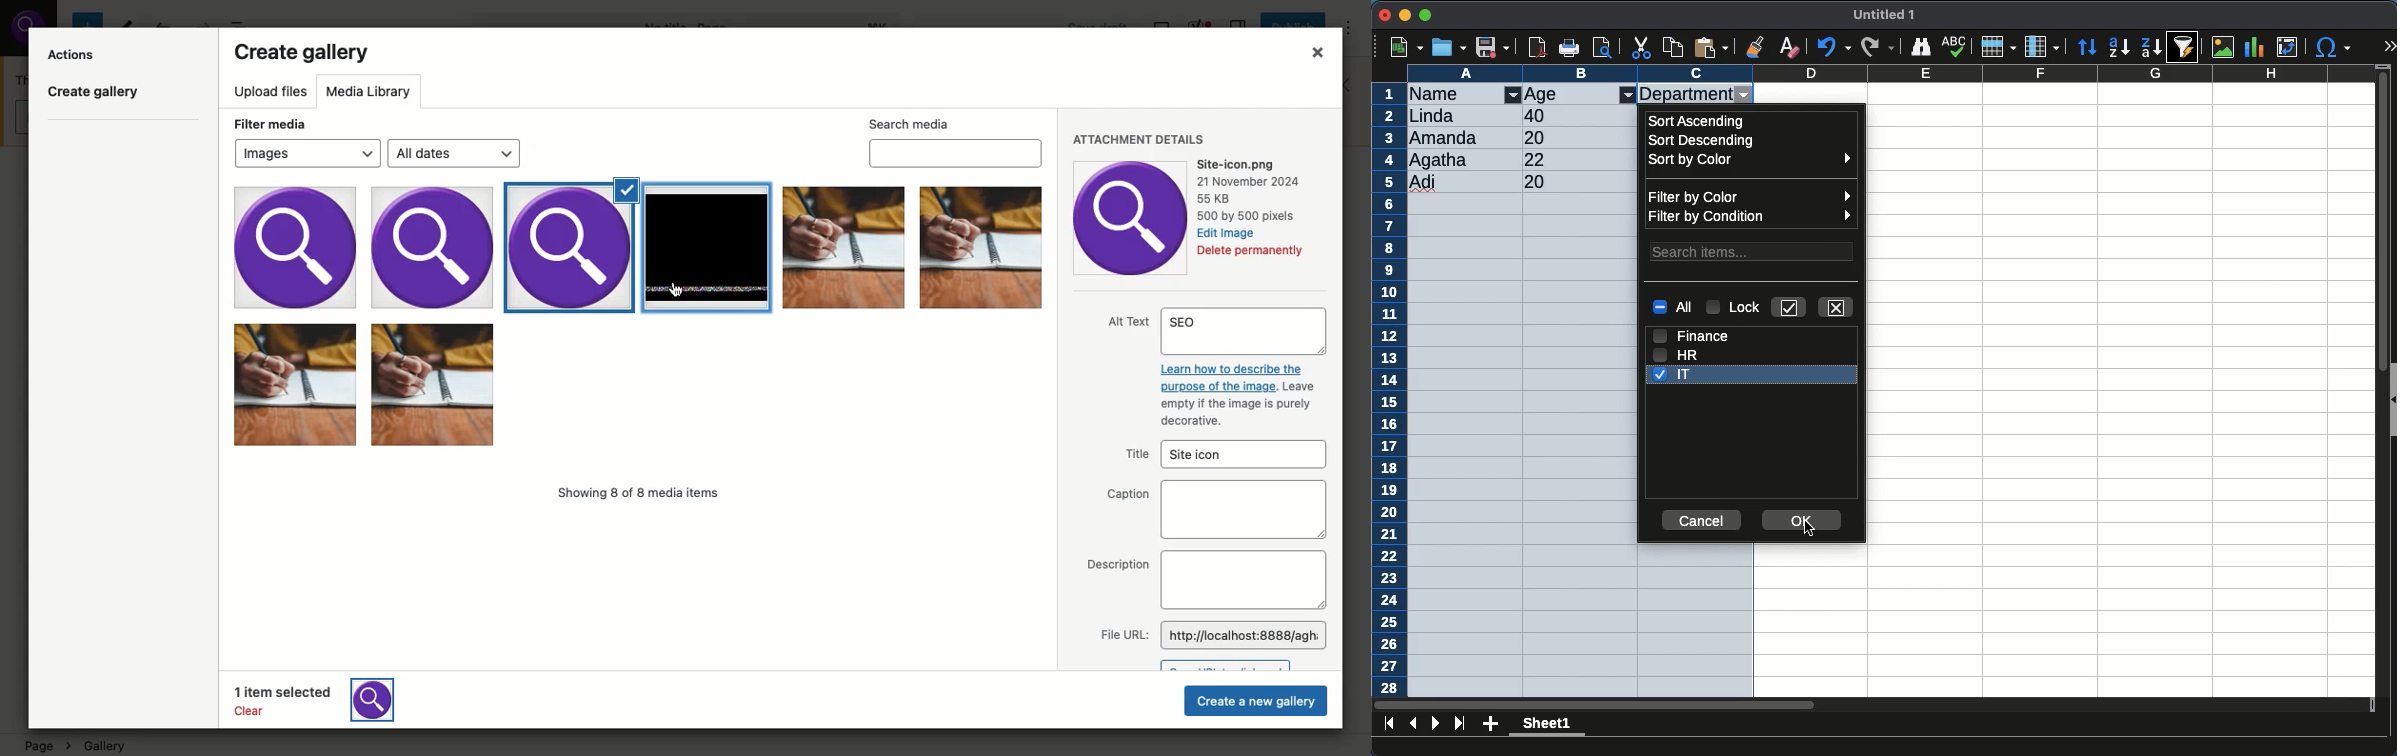  I want to click on name, so click(1444, 93).